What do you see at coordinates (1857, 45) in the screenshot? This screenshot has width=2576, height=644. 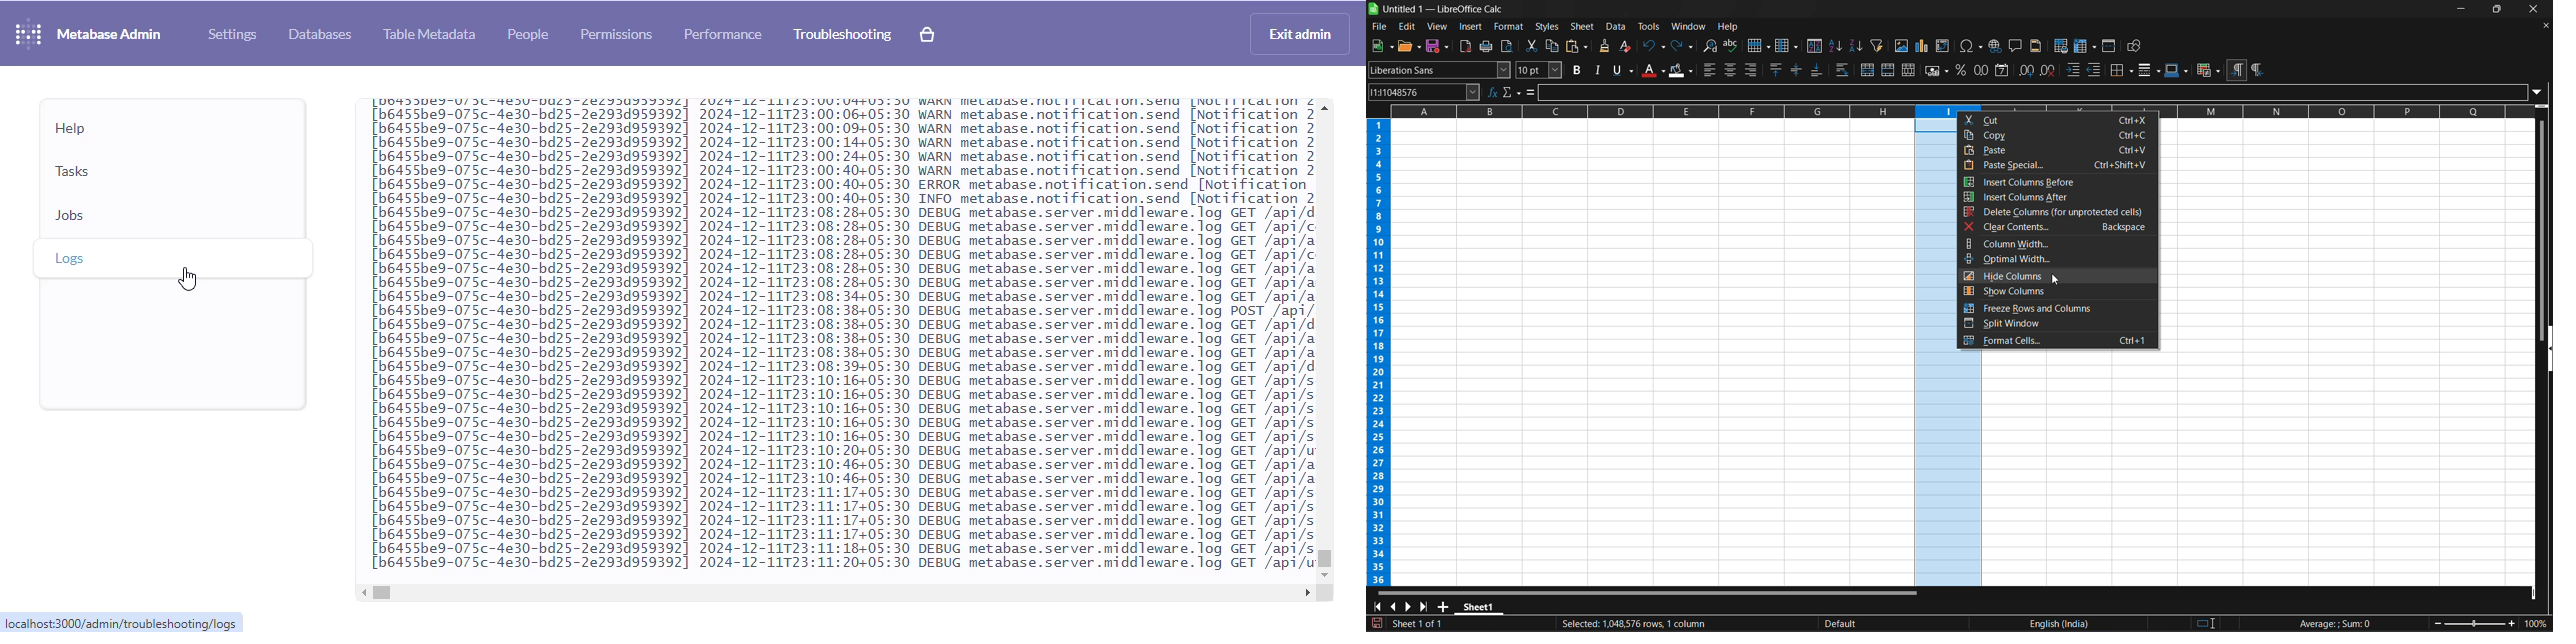 I see `sort descending` at bounding box center [1857, 45].